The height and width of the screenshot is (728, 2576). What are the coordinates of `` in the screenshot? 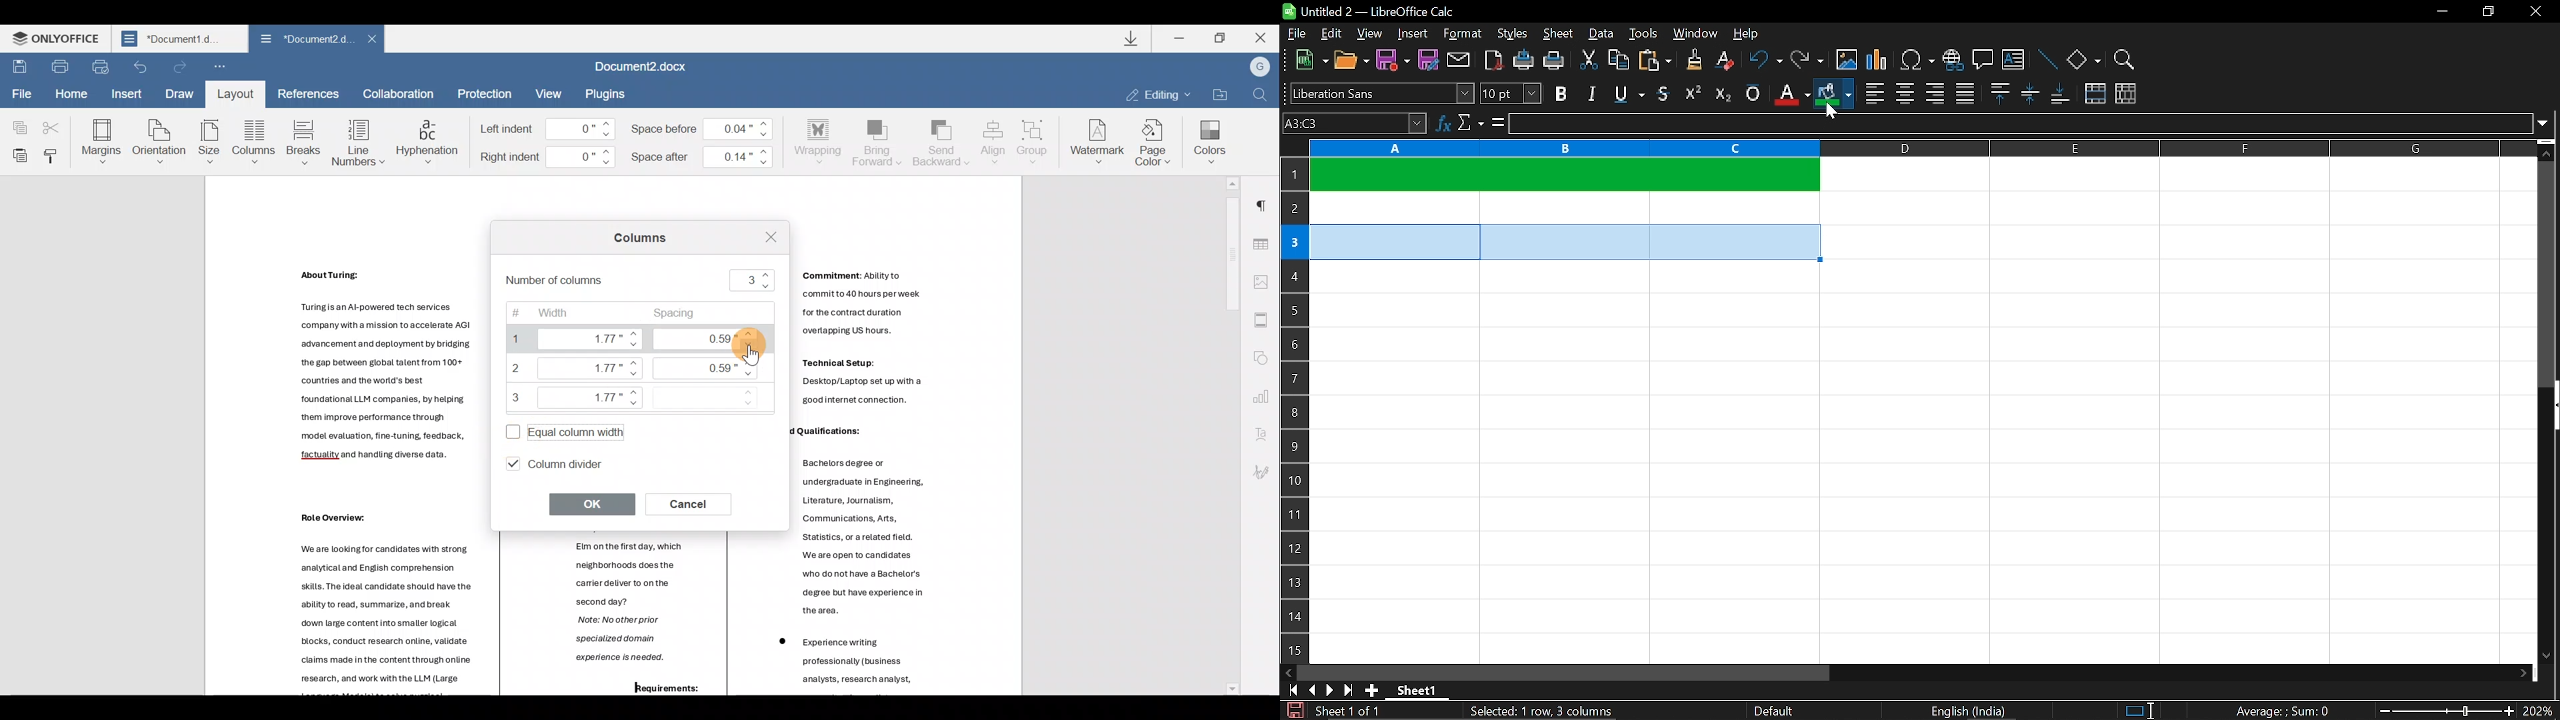 It's located at (339, 517).